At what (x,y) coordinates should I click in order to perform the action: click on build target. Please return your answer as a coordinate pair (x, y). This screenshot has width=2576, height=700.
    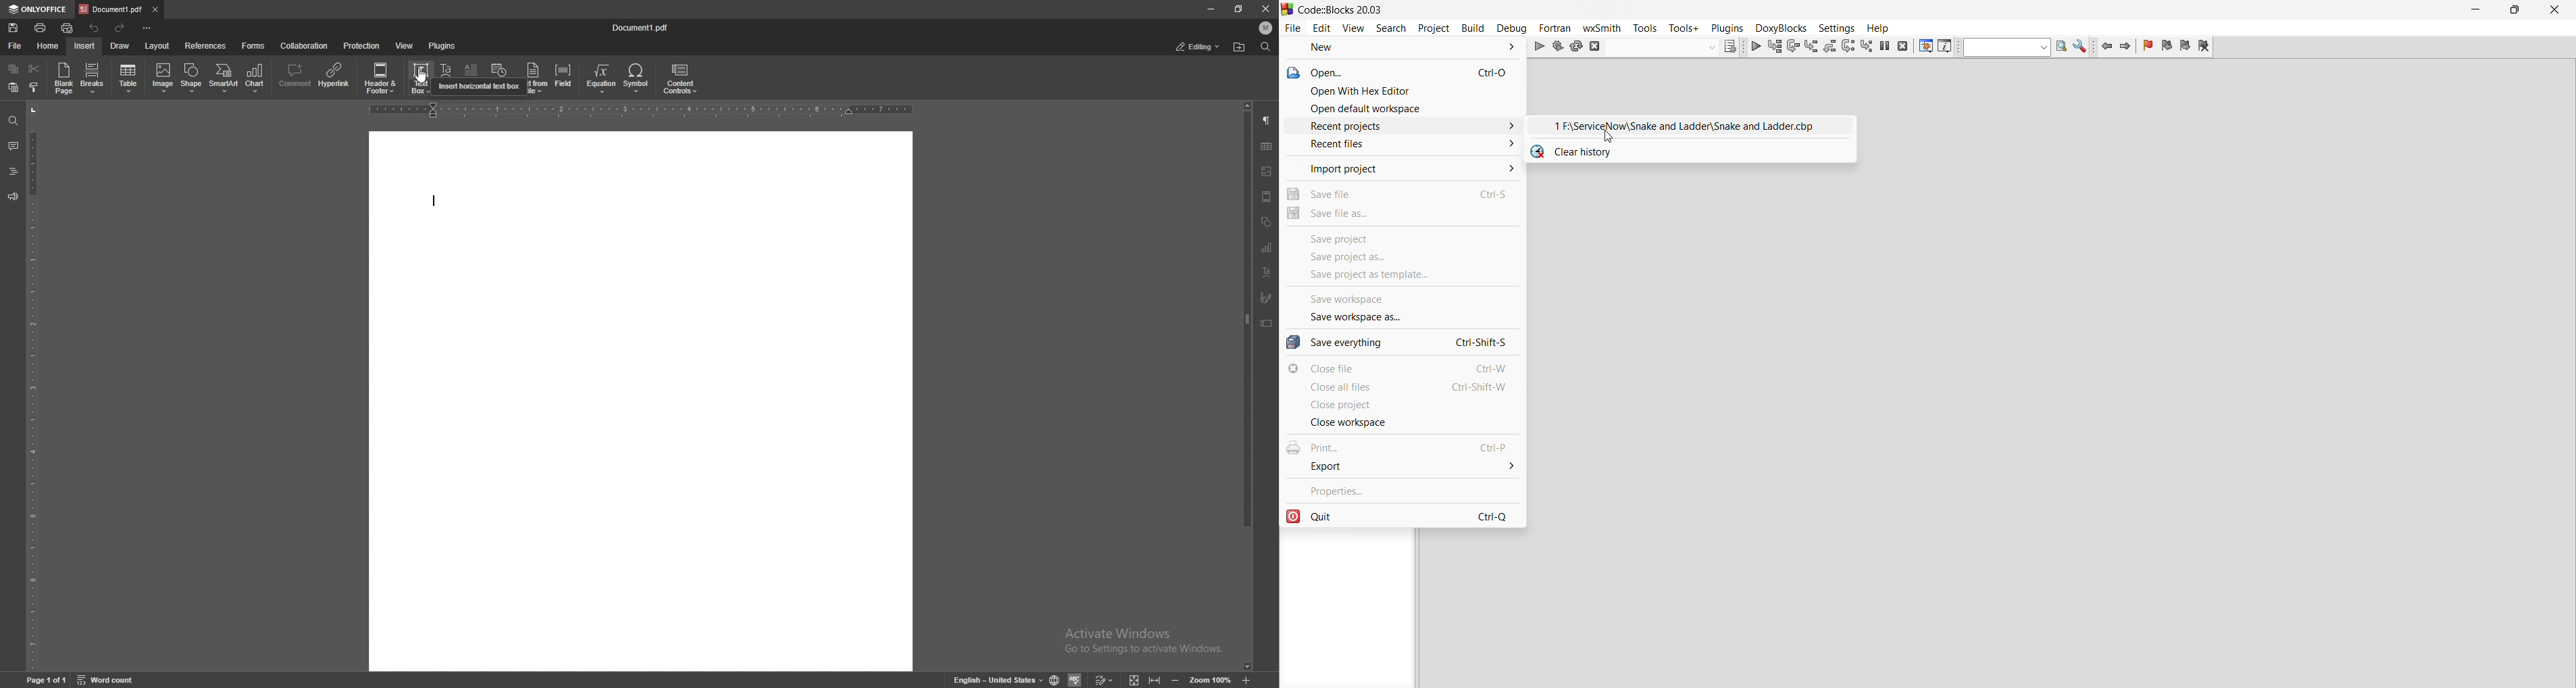
    Looking at the image, I should click on (1662, 48).